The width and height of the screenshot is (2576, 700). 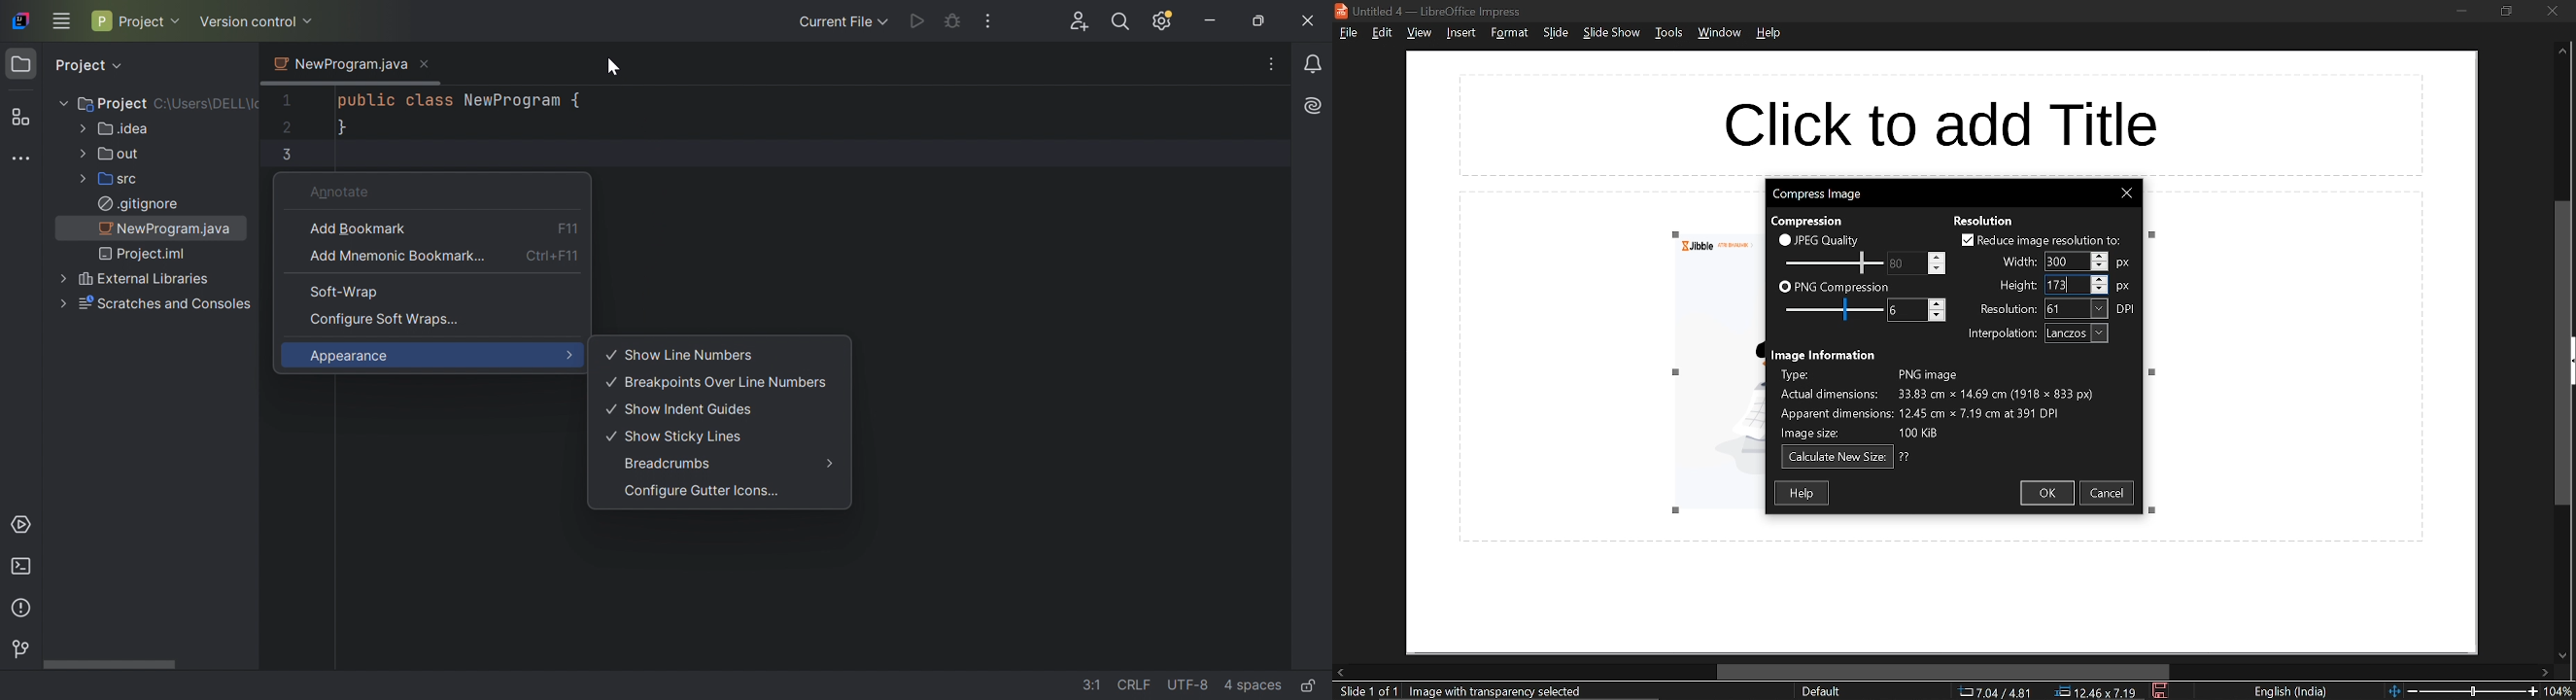 I want to click on PNG compression scale, so click(x=1831, y=309).